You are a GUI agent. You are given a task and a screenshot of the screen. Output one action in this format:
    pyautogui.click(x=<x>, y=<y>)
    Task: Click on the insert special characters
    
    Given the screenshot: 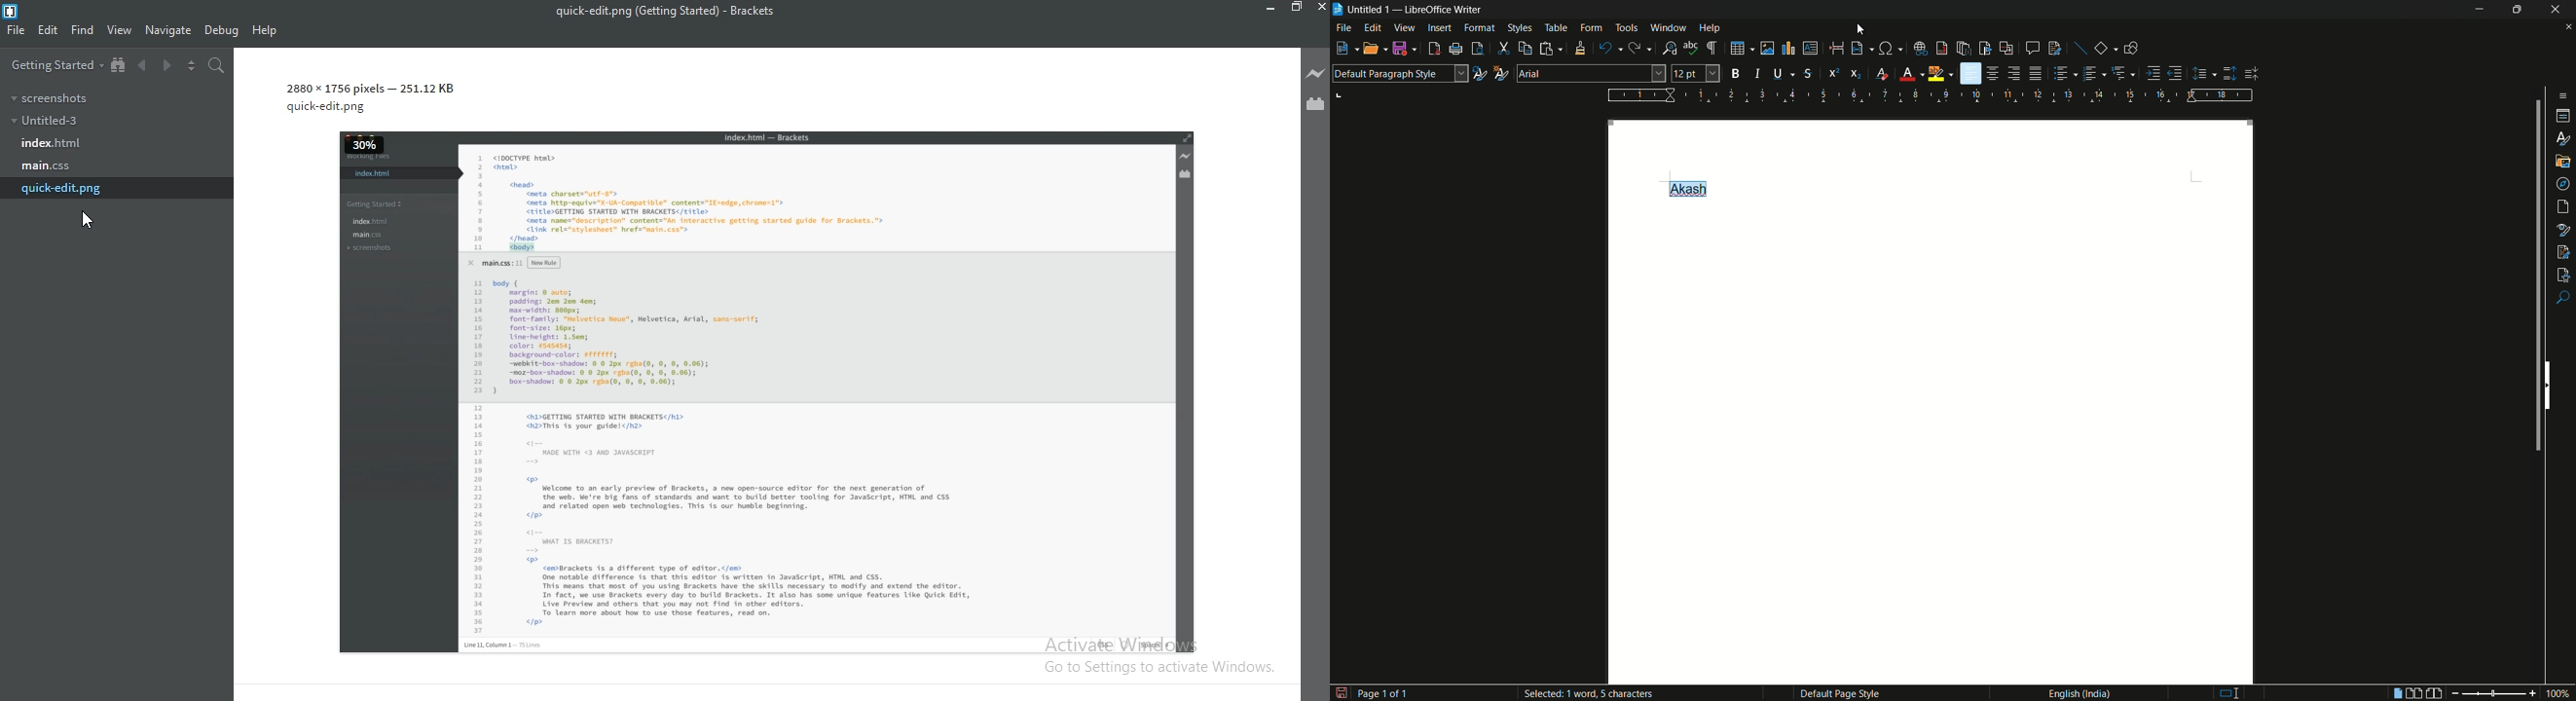 What is the action you would take?
    pyautogui.click(x=1886, y=49)
    